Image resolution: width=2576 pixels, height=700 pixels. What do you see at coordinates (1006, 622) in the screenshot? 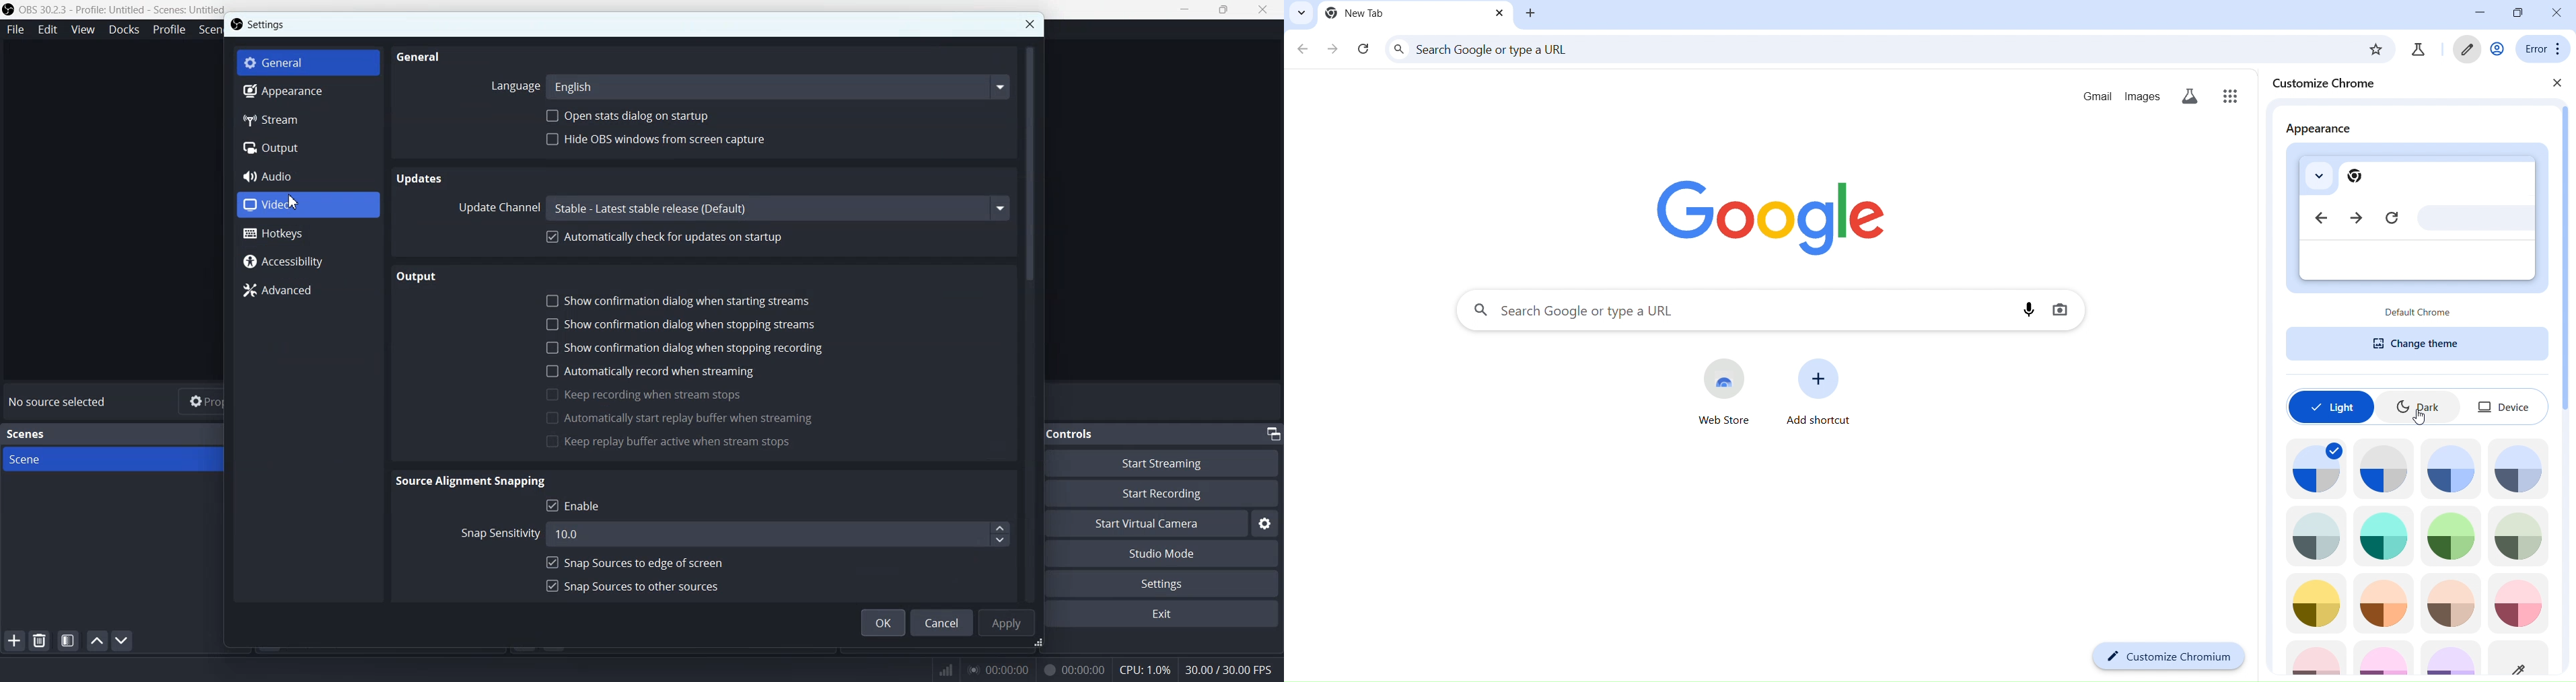
I see `Apply` at bounding box center [1006, 622].